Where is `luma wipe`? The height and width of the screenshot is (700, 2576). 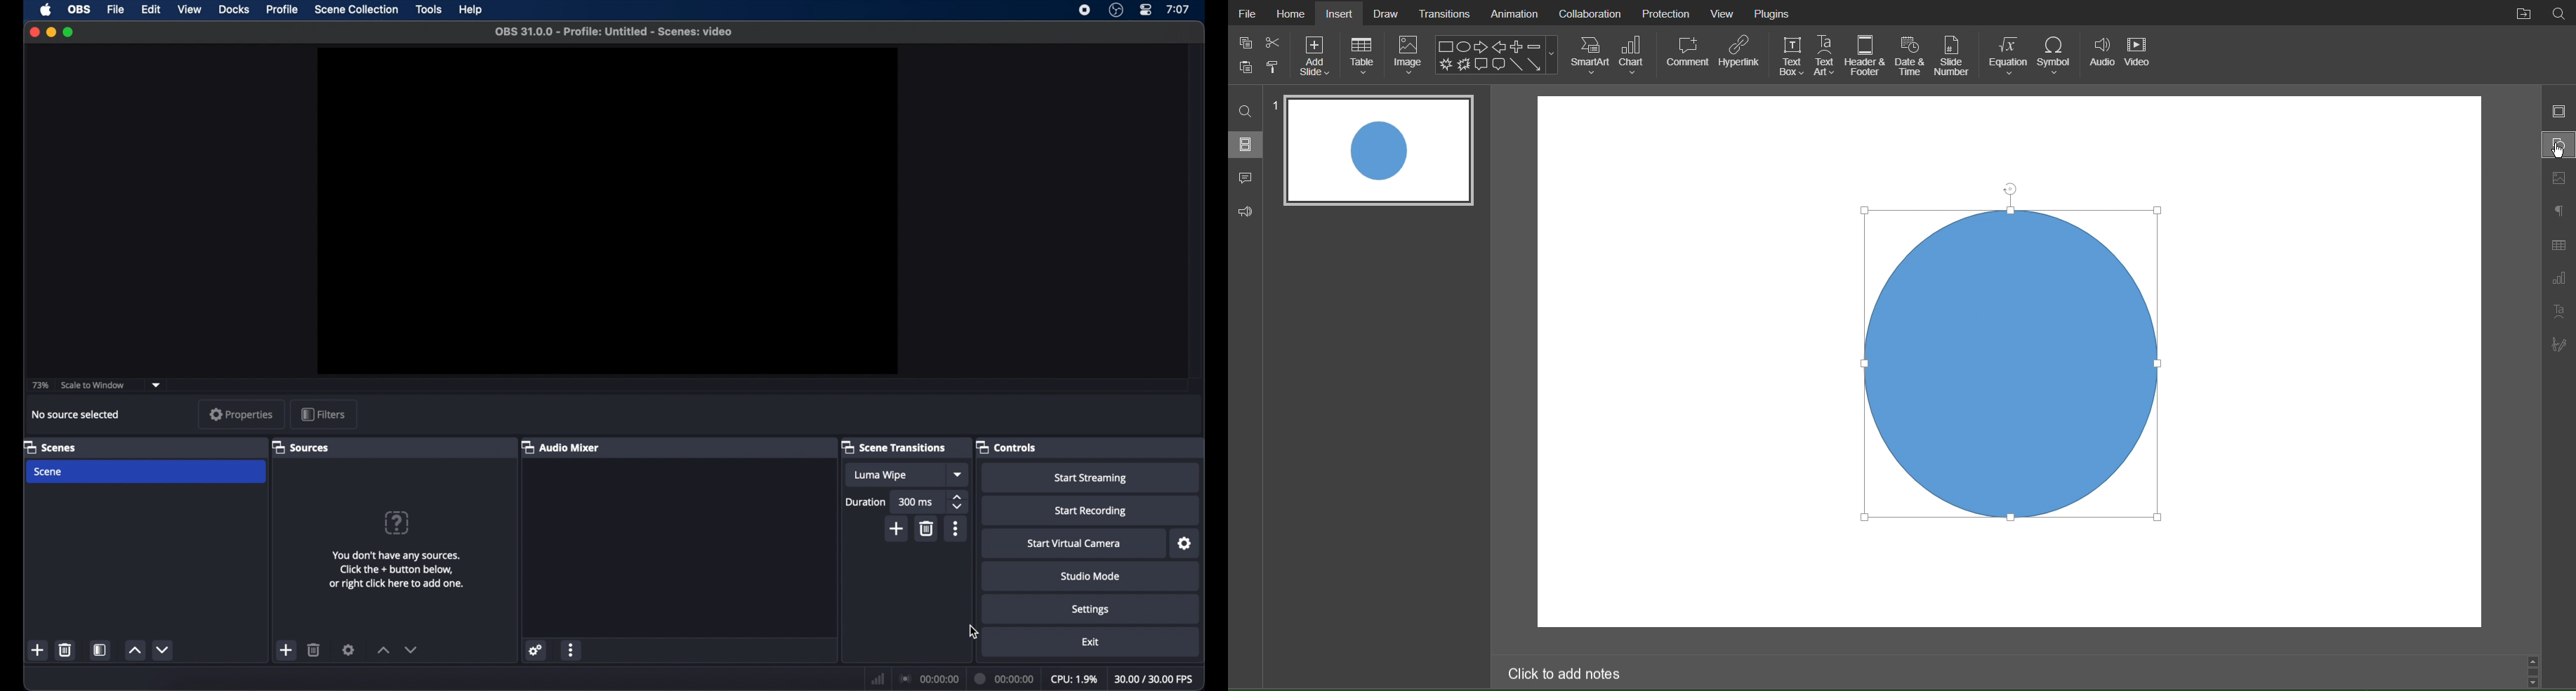
luma wipe is located at coordinates (880, 475).